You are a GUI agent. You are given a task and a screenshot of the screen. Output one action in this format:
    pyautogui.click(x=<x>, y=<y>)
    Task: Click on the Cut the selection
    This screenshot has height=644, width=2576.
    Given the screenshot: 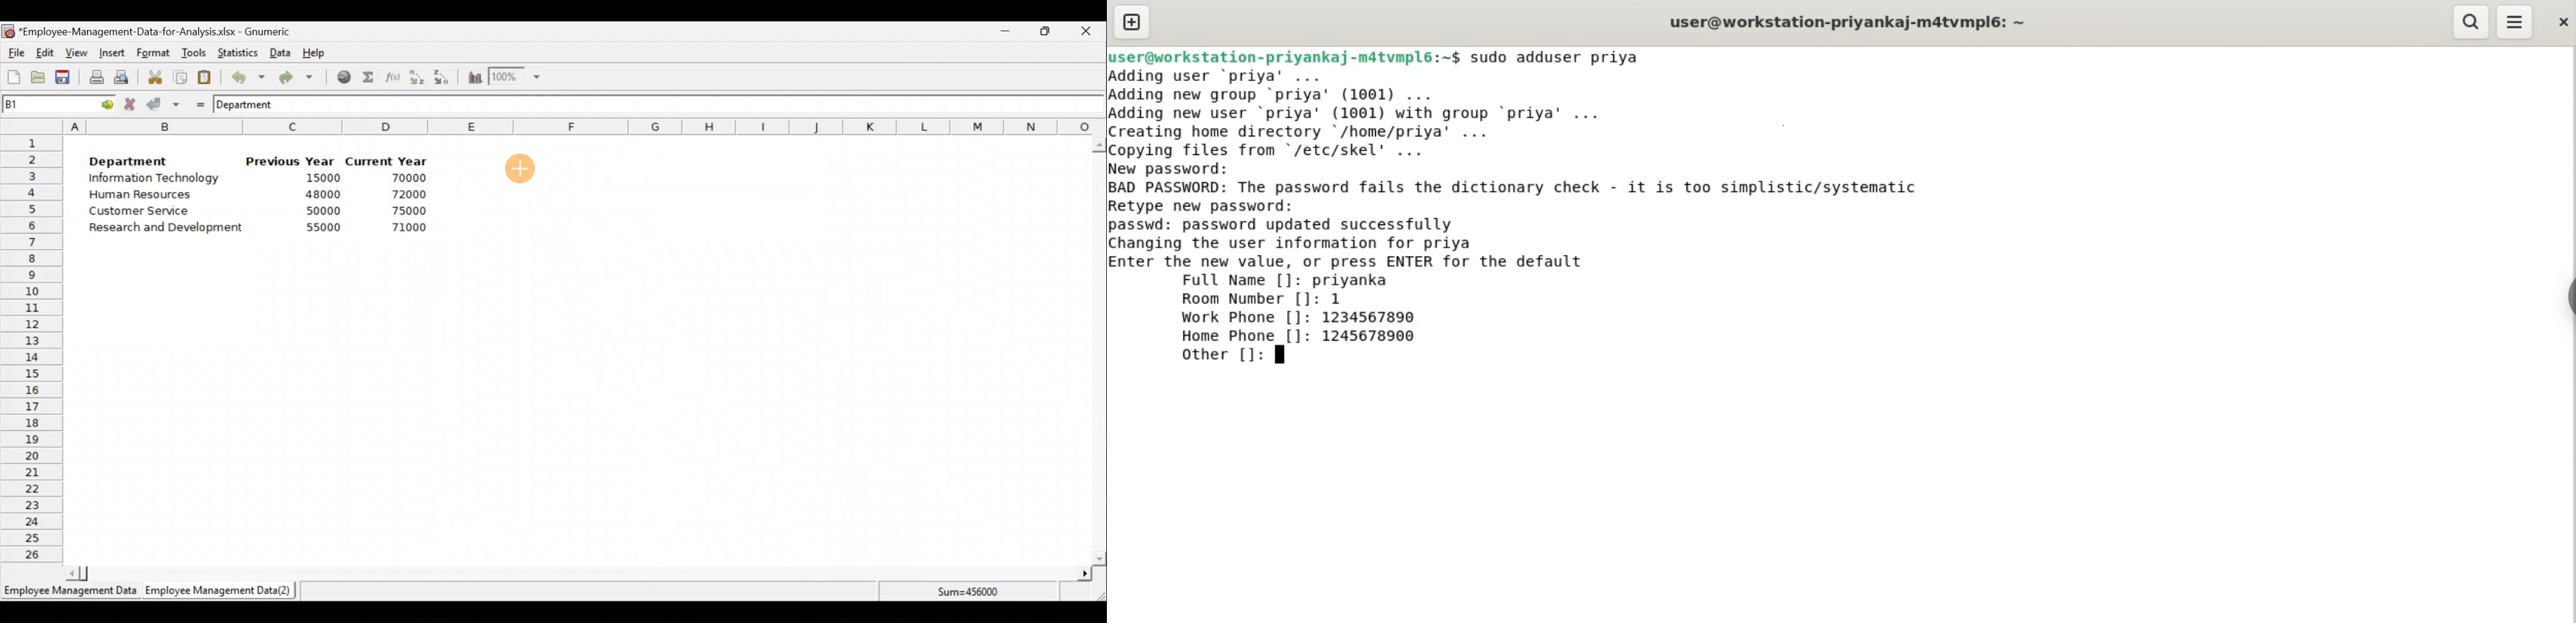 What is the action you would take?
    pyautogui.click(x=152, y=76)
    